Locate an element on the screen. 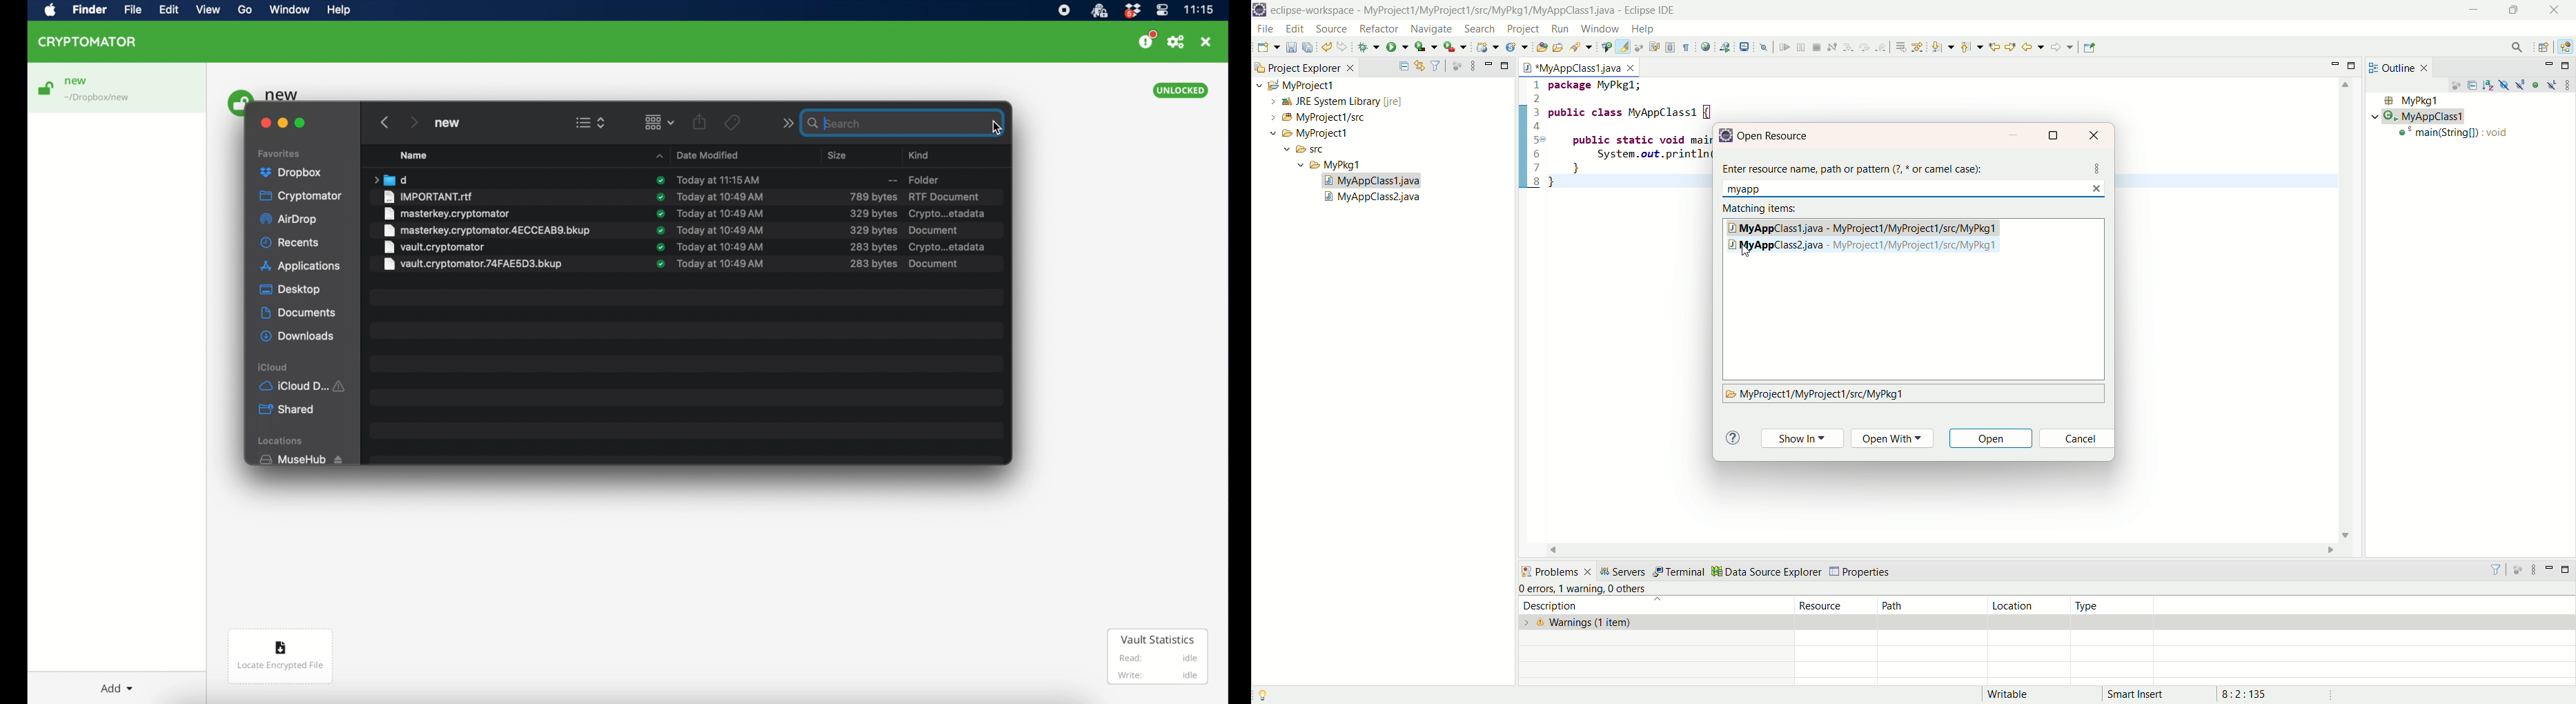 This screenshot has height=728, width=2576. collapse all is located at coordinates (2474, 87).